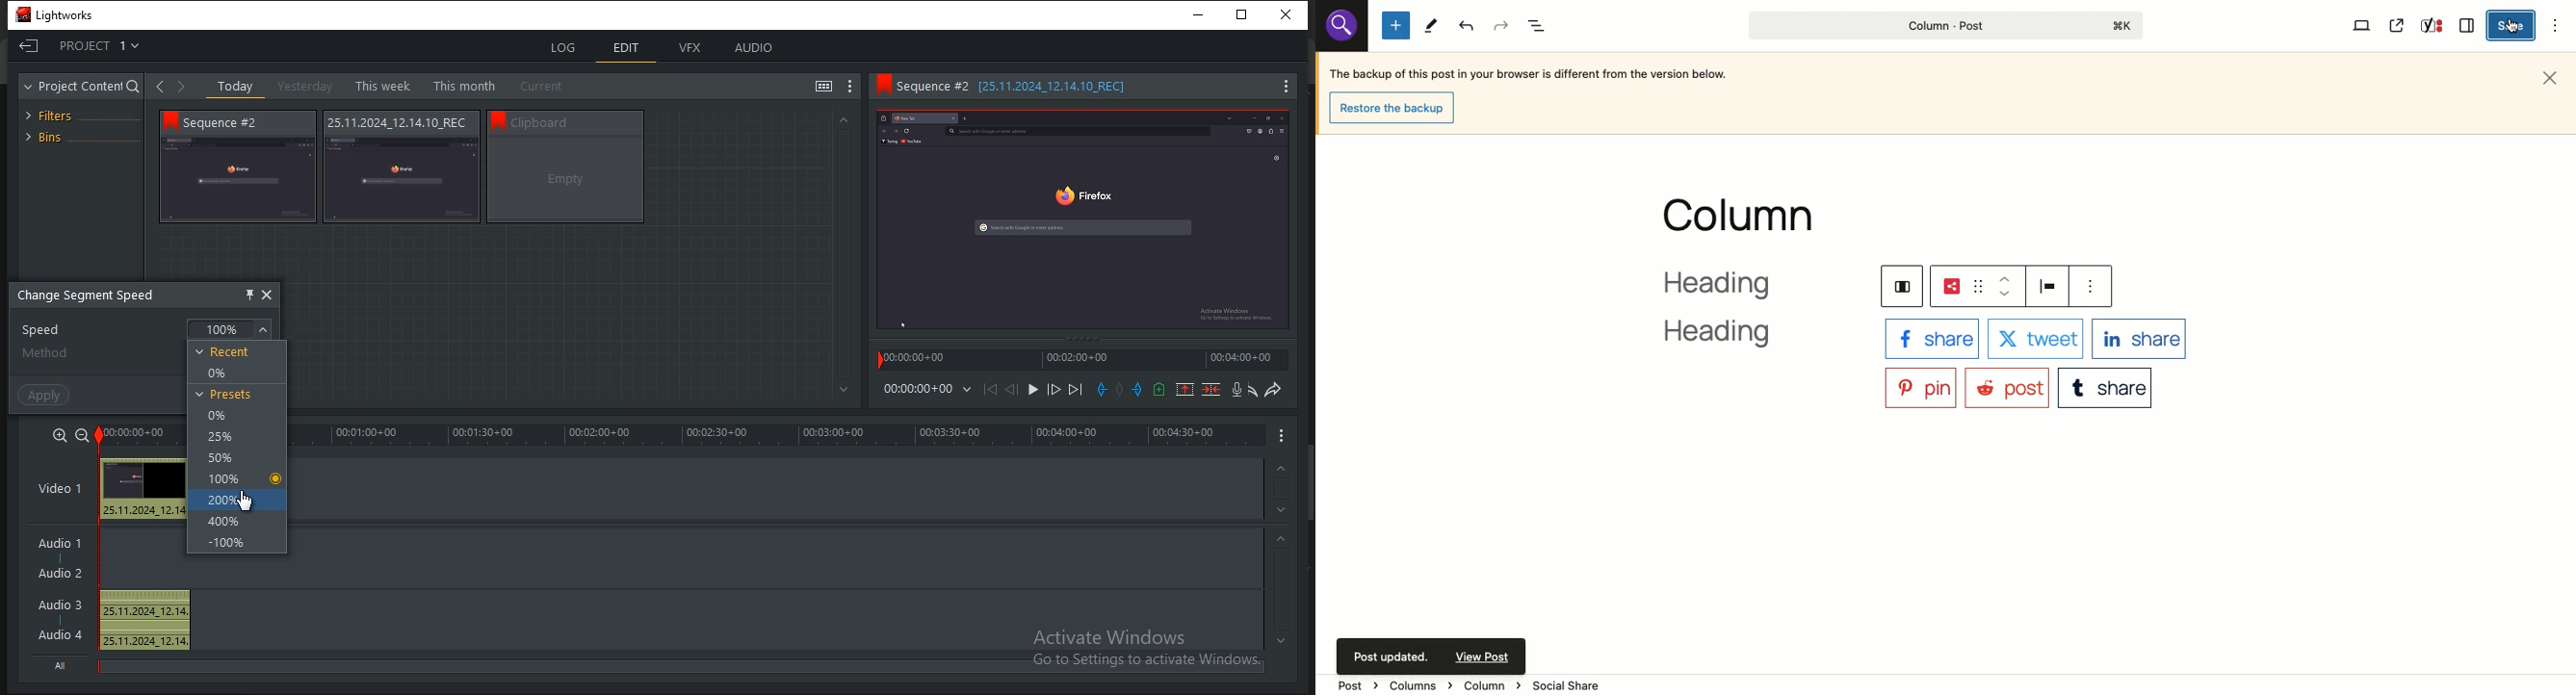 This screenshot has width=2576, height=700. What do you see at coordinates (691, 49) in the screenshot?
I see `vfx` at bounding box center [691, 49].